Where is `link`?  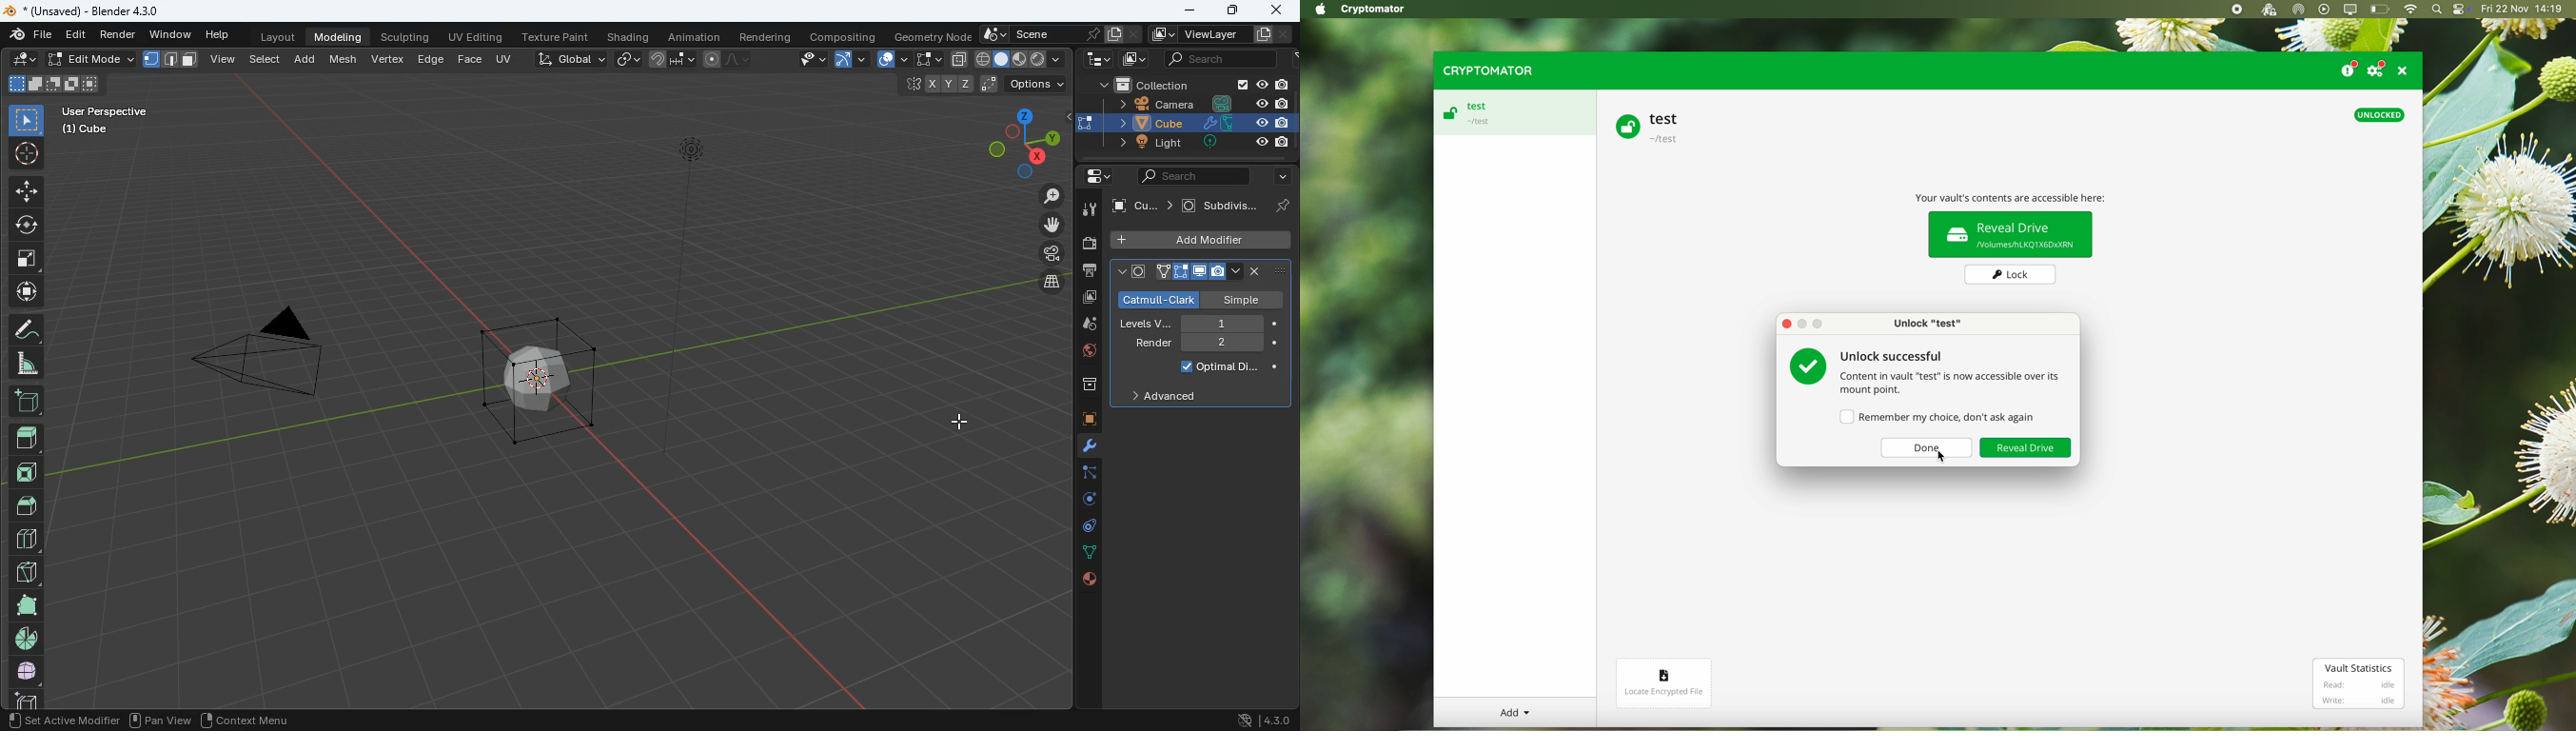 link is located at coordinates (629, 58).